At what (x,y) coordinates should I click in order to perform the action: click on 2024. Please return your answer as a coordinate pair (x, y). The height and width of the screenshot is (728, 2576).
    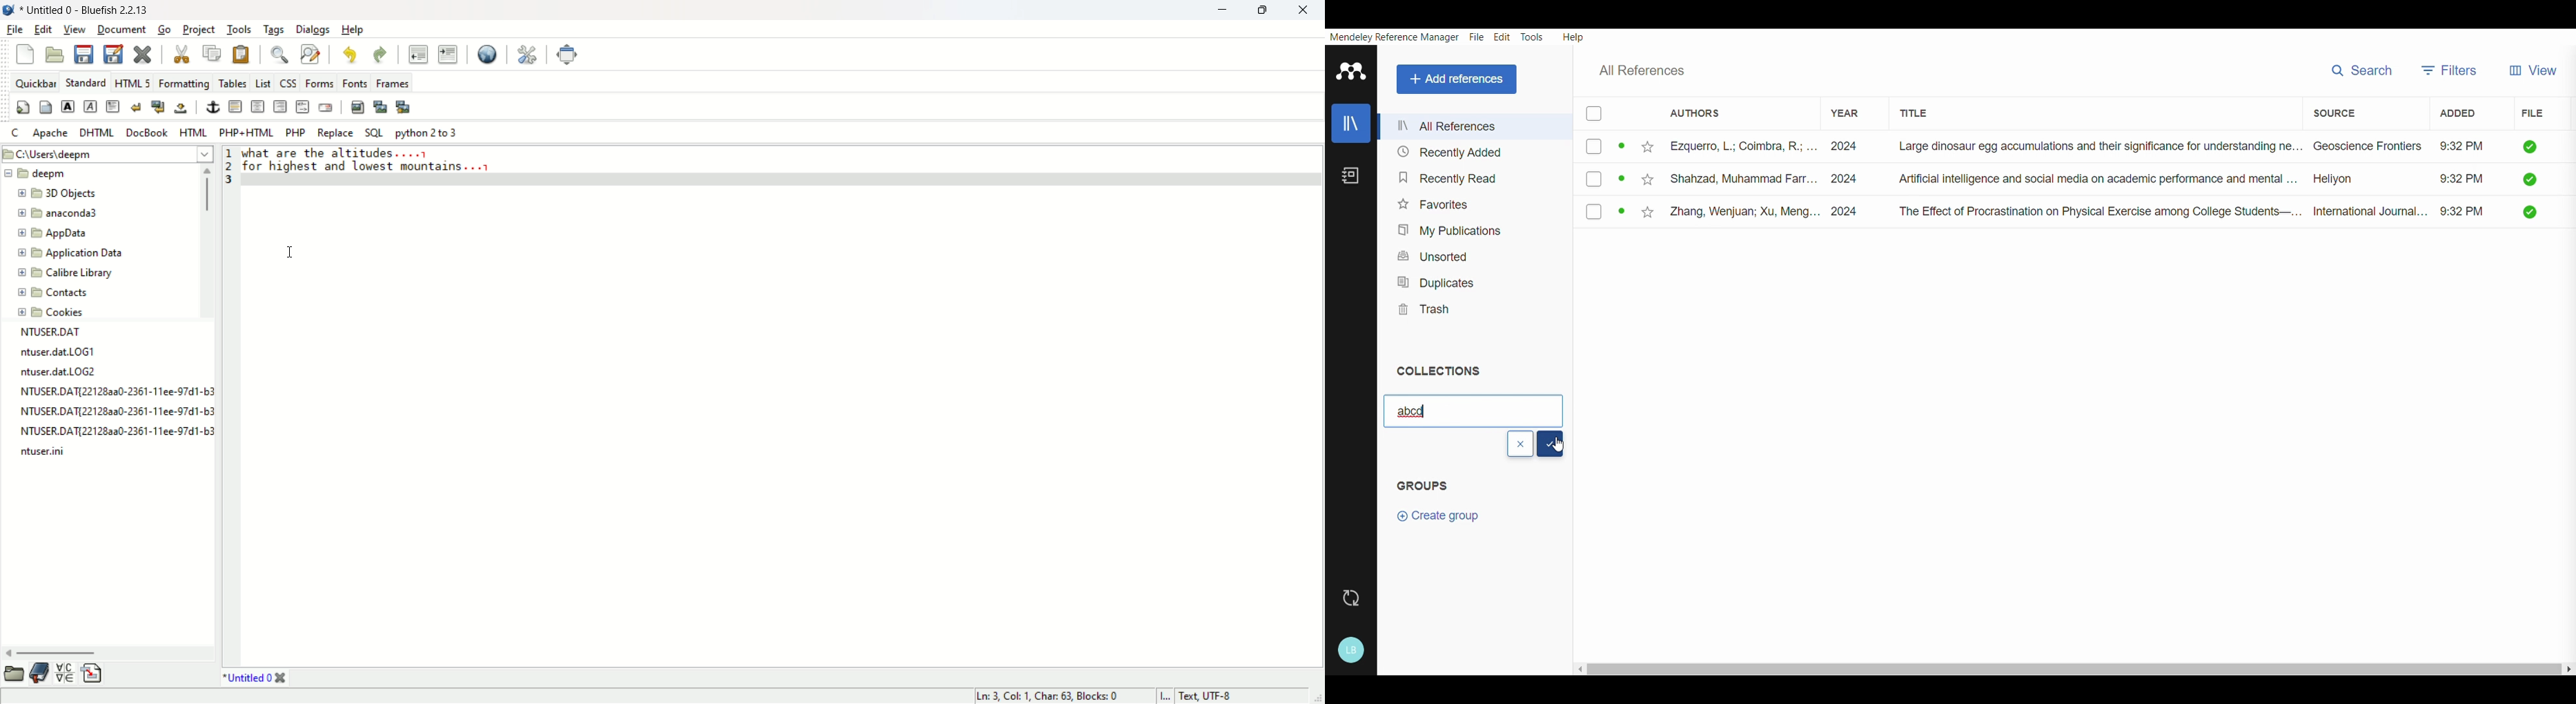
    Looking at the image, I should click on (1846, 178).